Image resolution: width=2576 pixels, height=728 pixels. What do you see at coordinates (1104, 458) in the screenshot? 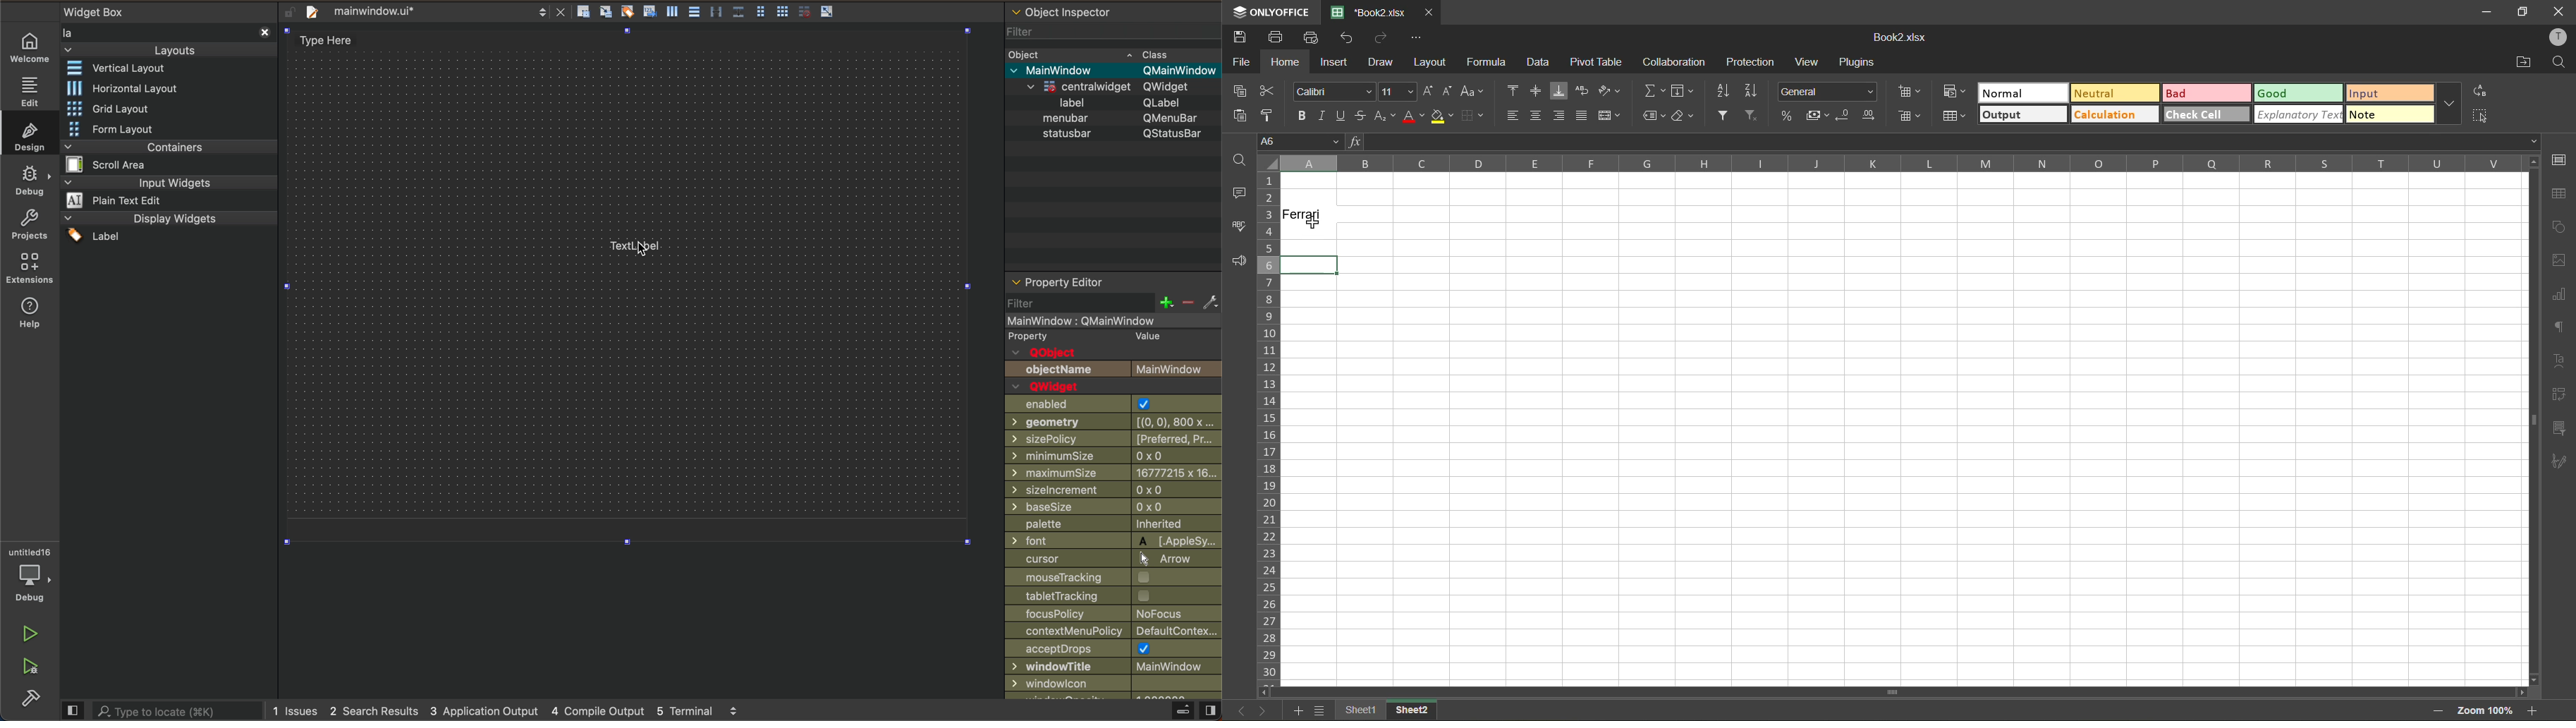
I see `size` at bounding box center [1104, 458].